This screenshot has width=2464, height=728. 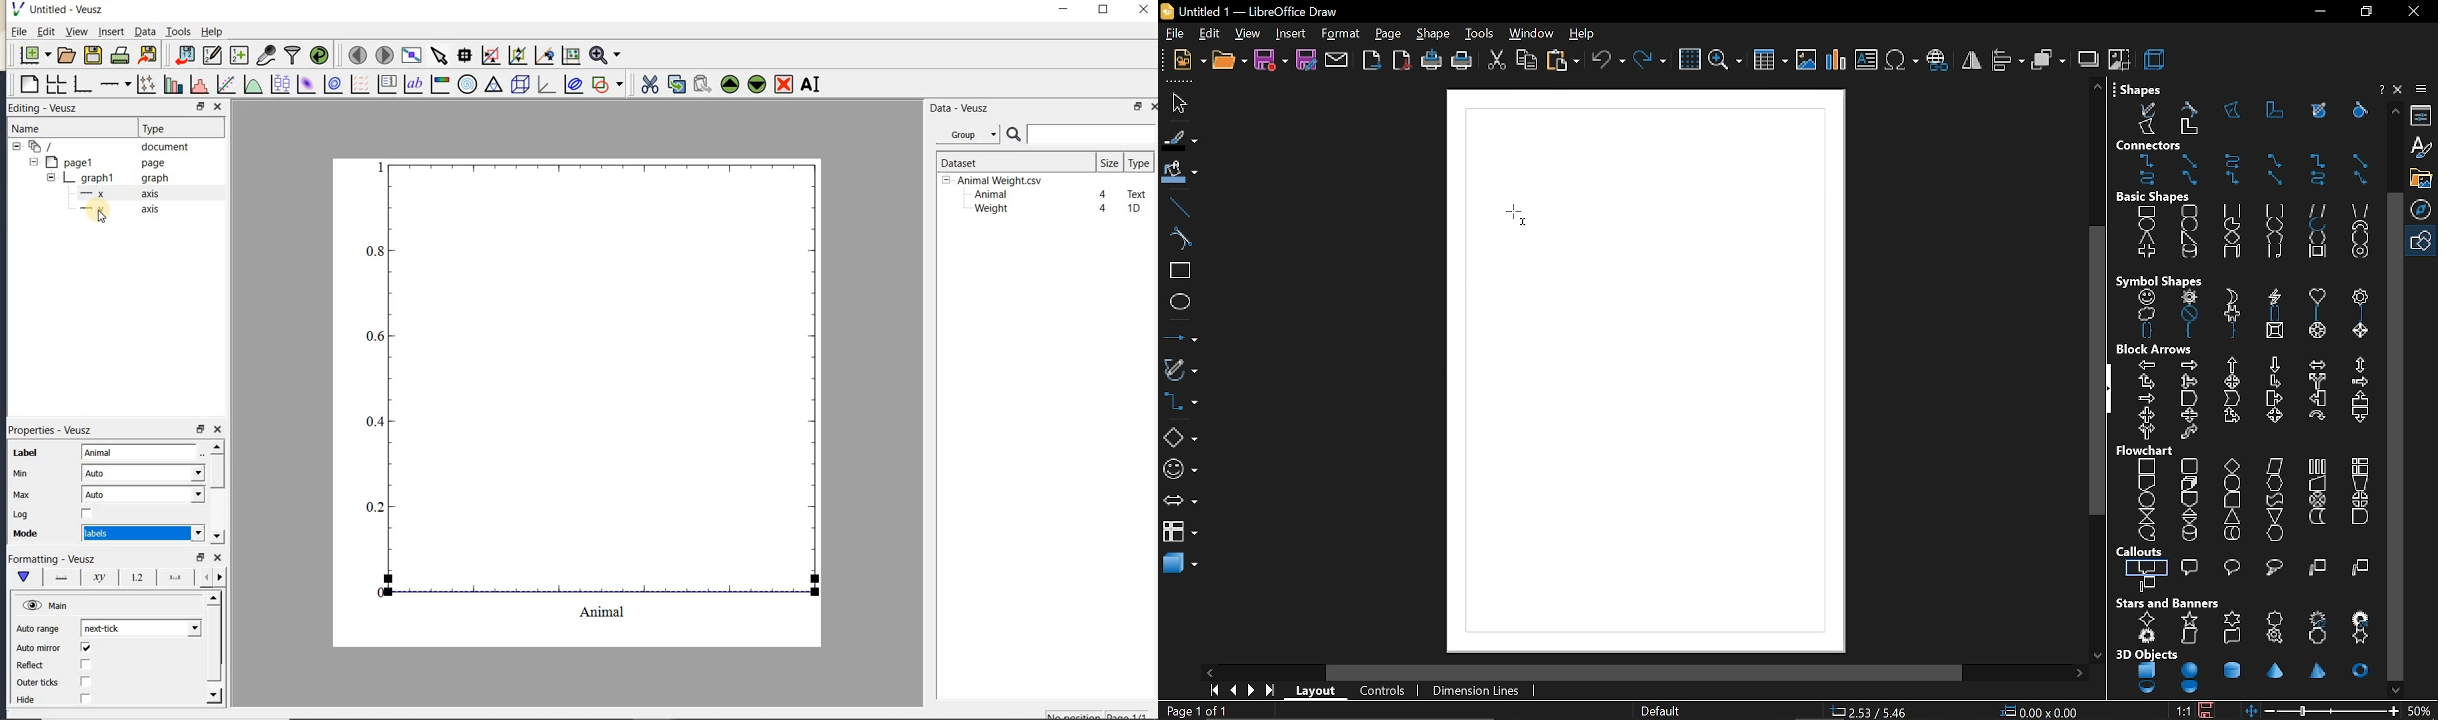 What do you see at coordinates (1972, 61) in the screenshot?
I see `flip` at bounding box center [1972, 61].